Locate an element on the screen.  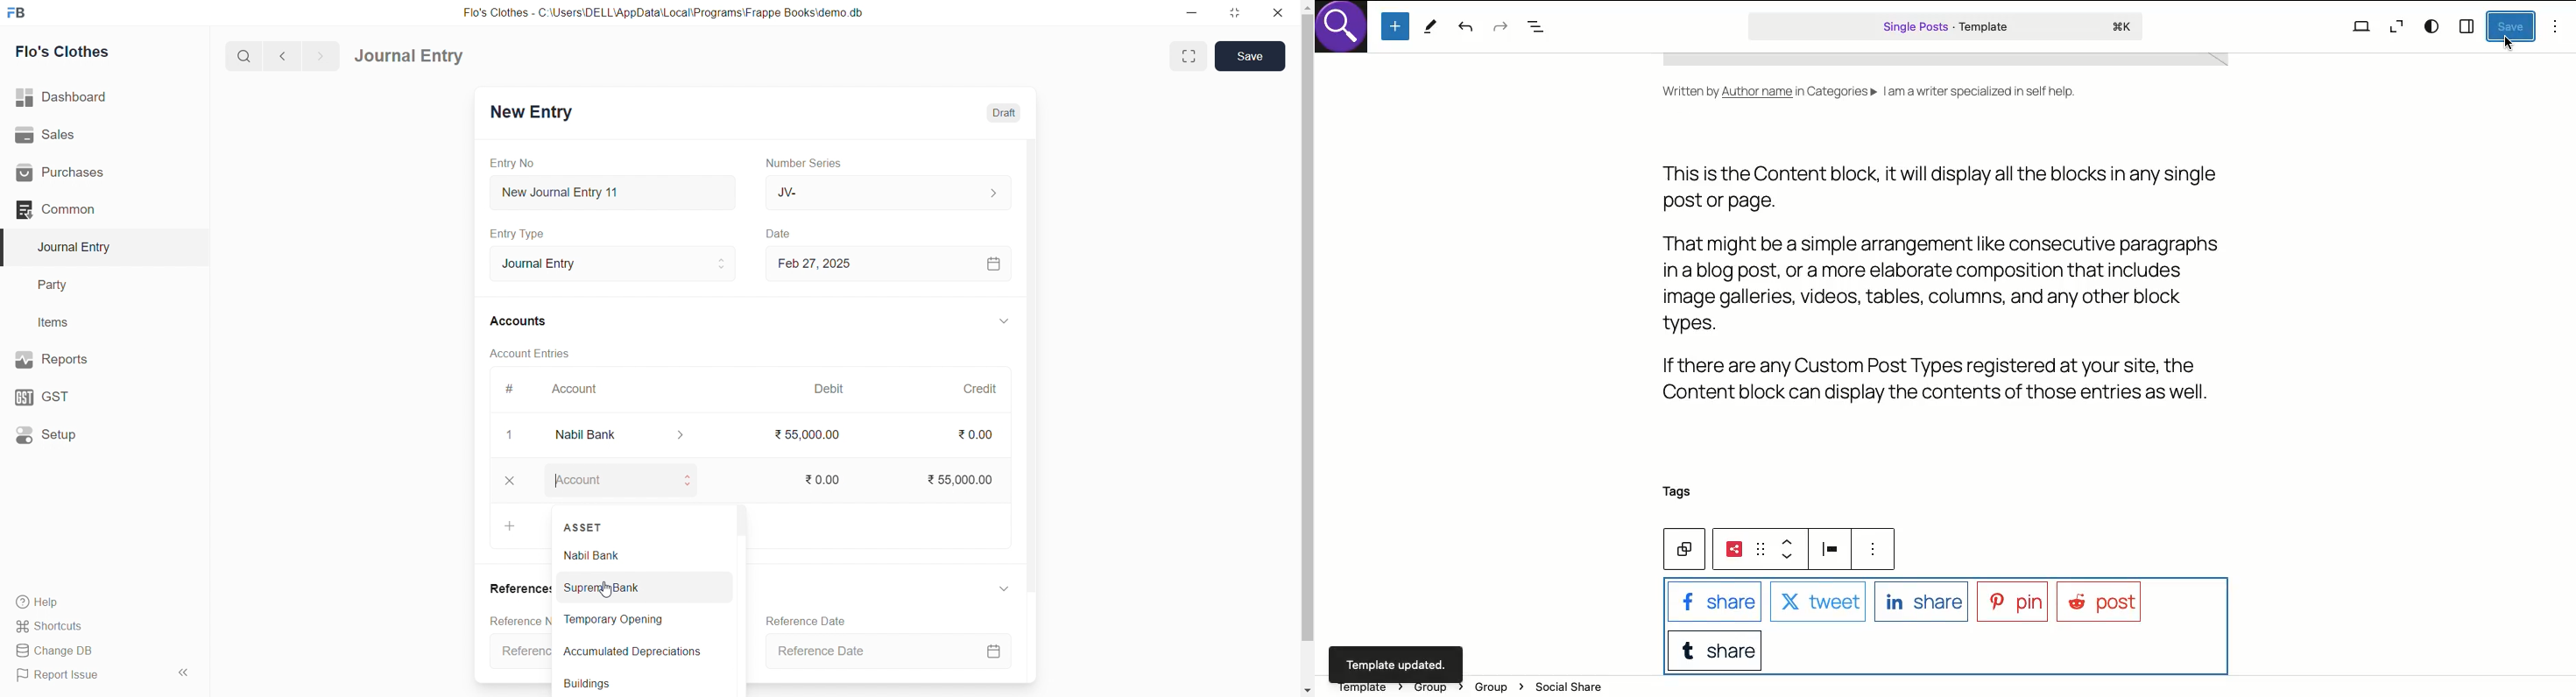
Reports is located at coordinates (81, 359).